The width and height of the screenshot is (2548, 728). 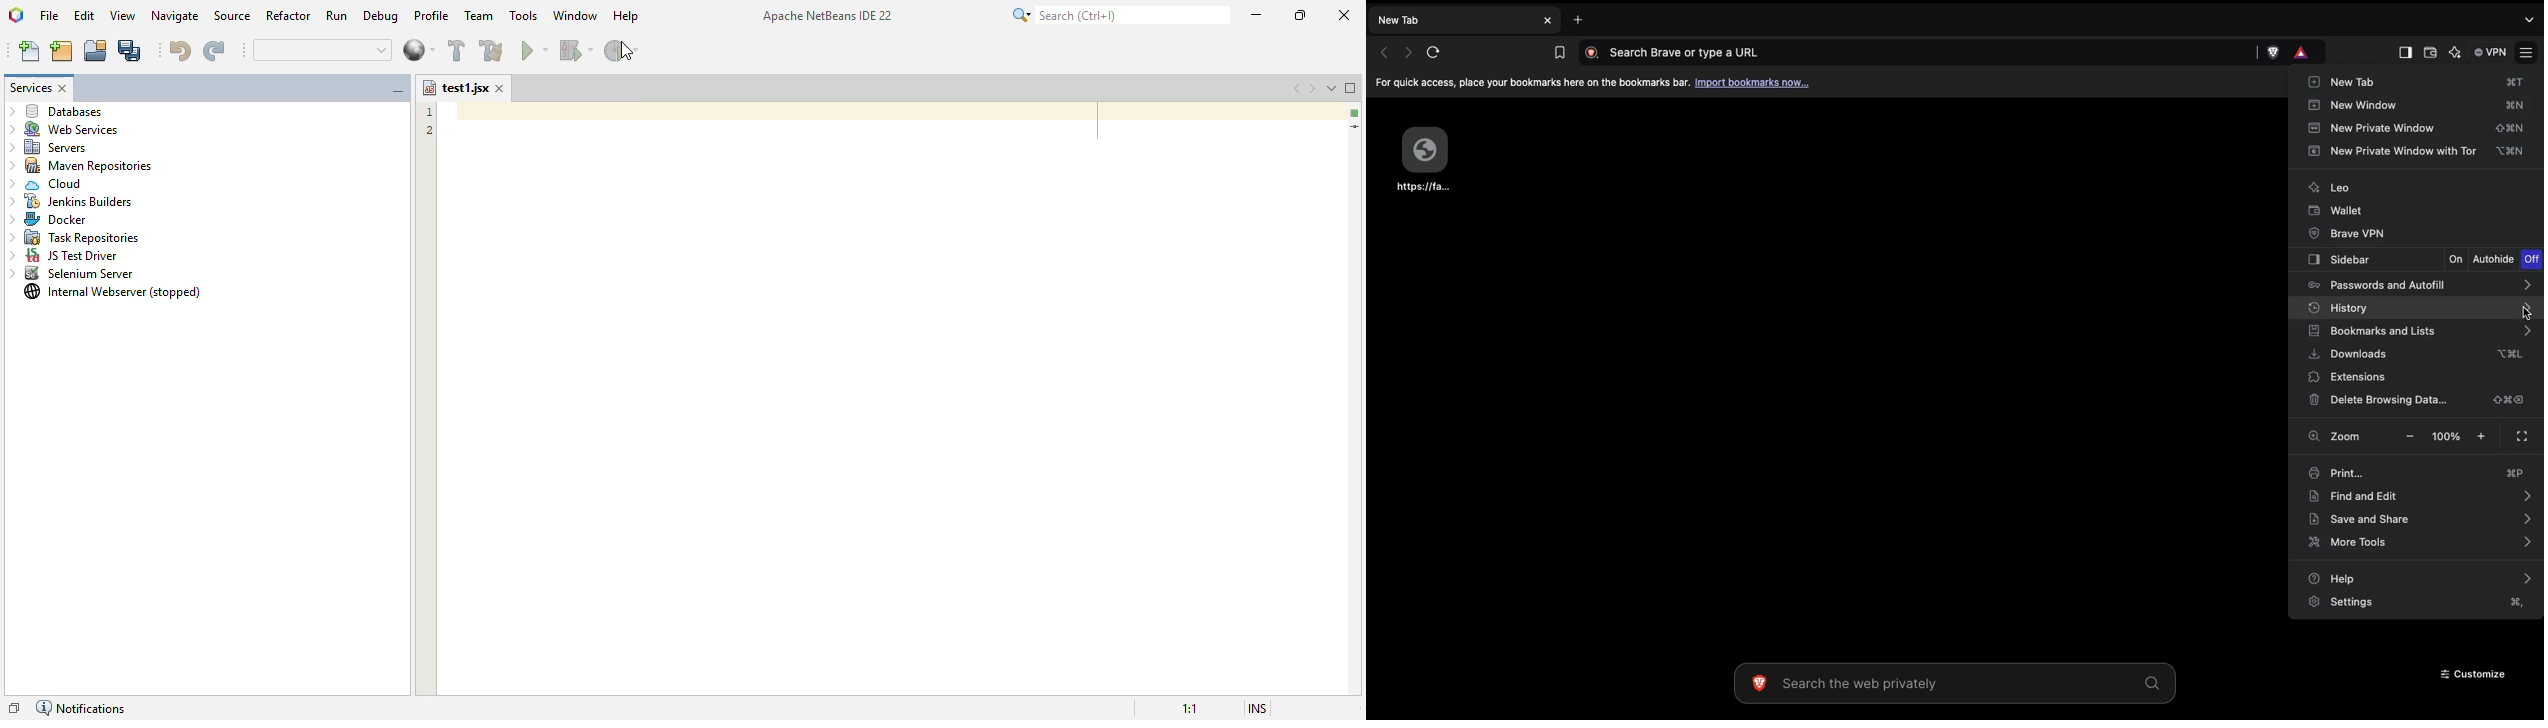 I want to click on Search the web privately, so click(x=1949, y=683).